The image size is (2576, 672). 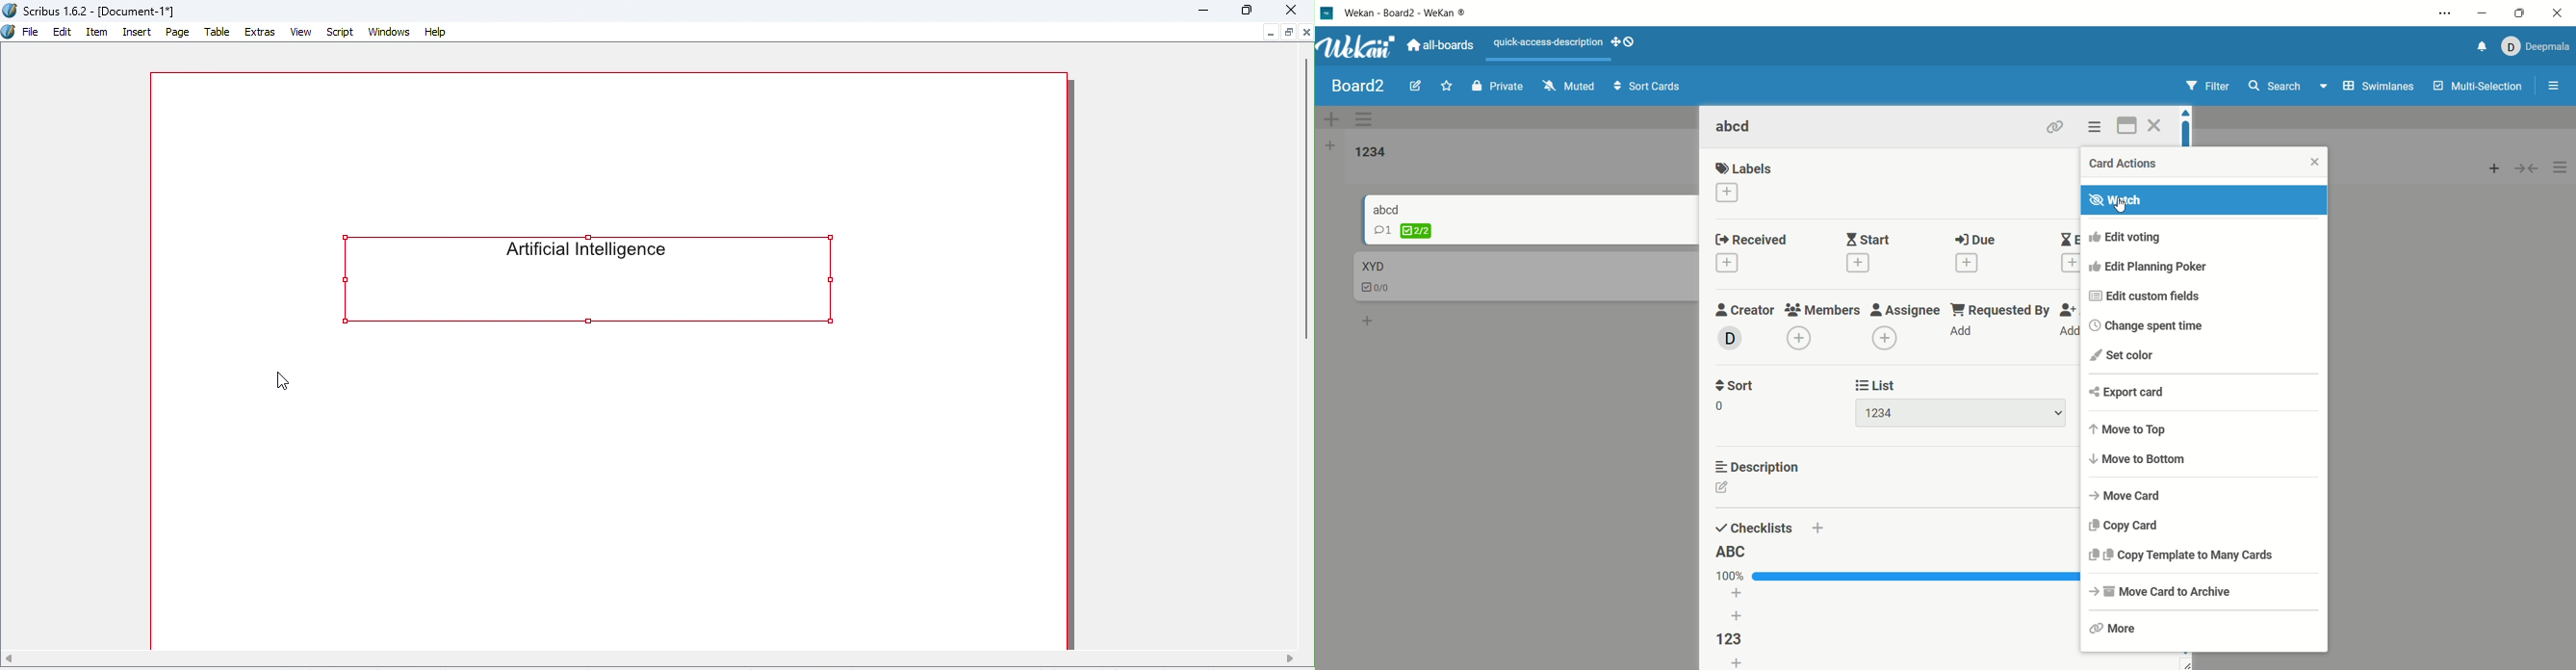 What do you see at coordinates (1624, 43) in the screenshot?
I see `SHOW-DESKTOP-DRAG-HANDLES` at bounding box center [1624, 43].